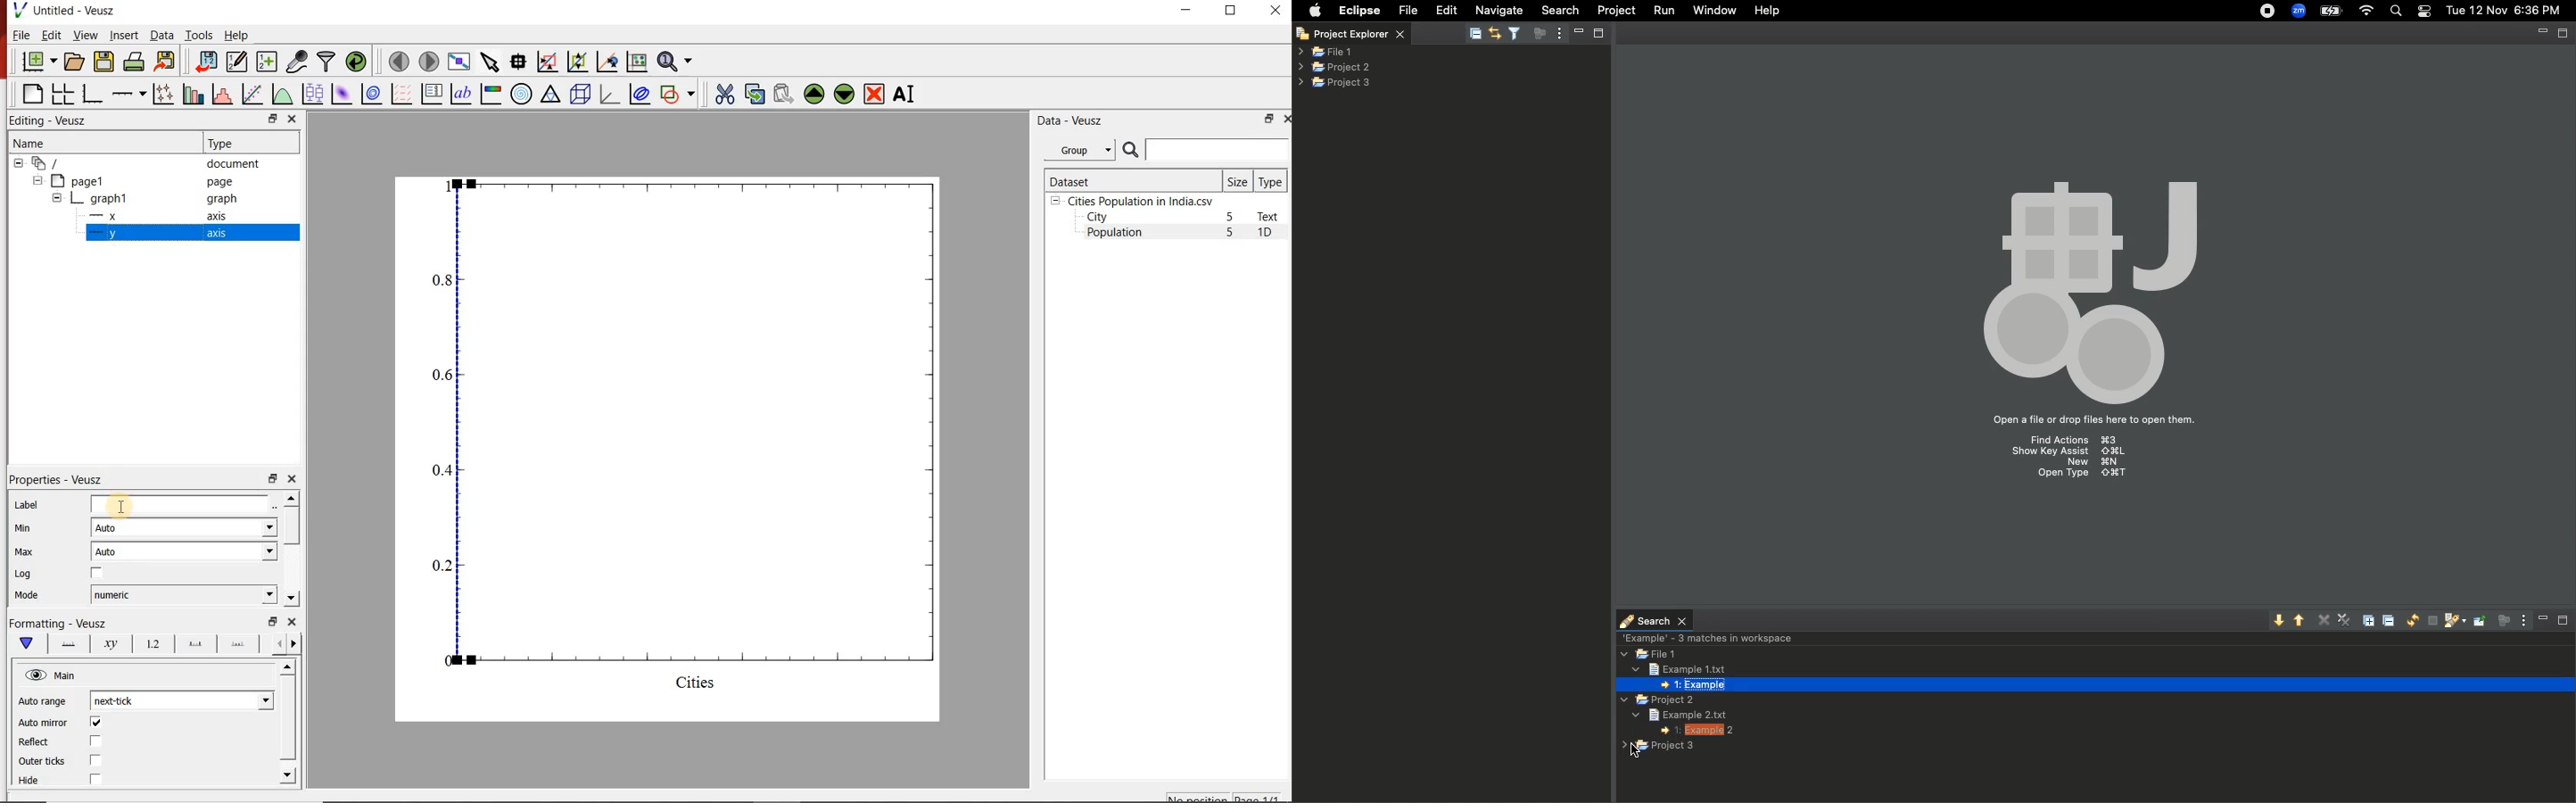  I want to click on Cities Population in India.csv, so click(1139, 201).